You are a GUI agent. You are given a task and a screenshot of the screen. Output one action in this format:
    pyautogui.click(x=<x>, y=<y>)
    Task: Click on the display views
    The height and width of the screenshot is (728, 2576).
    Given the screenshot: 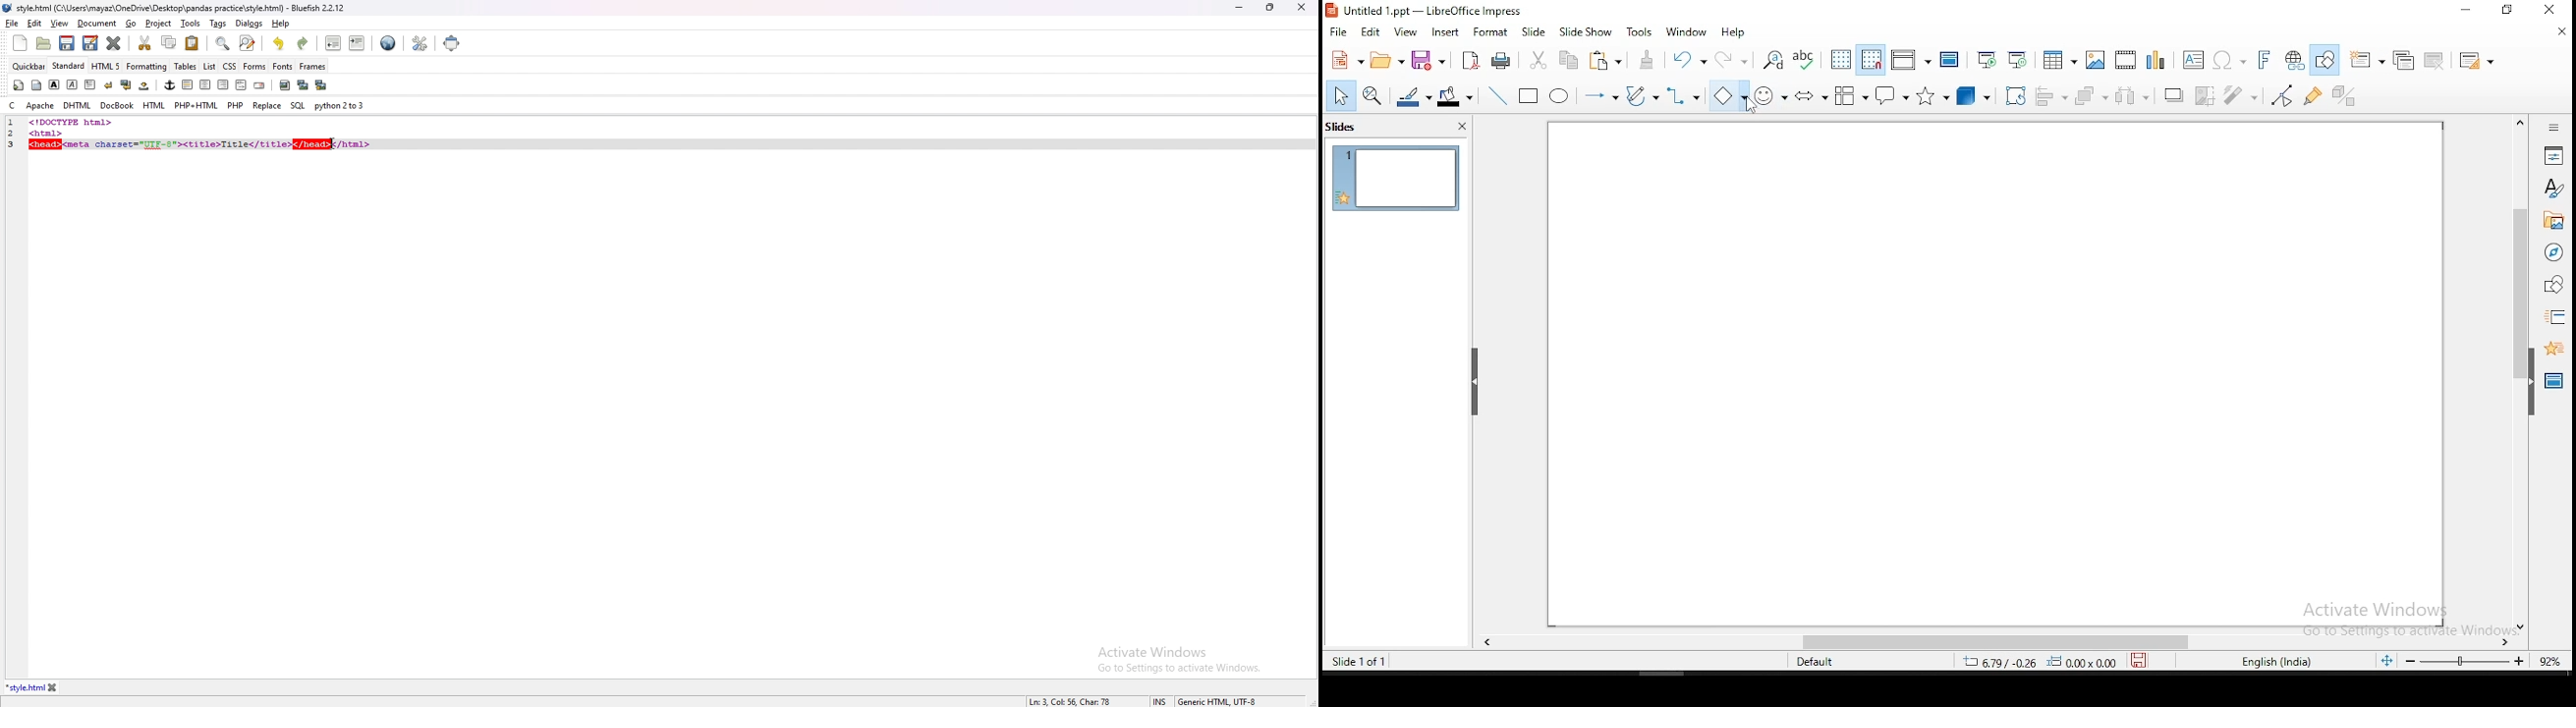 What is the action you would take?
    pyautogui.click(x=1911, y=61)
    